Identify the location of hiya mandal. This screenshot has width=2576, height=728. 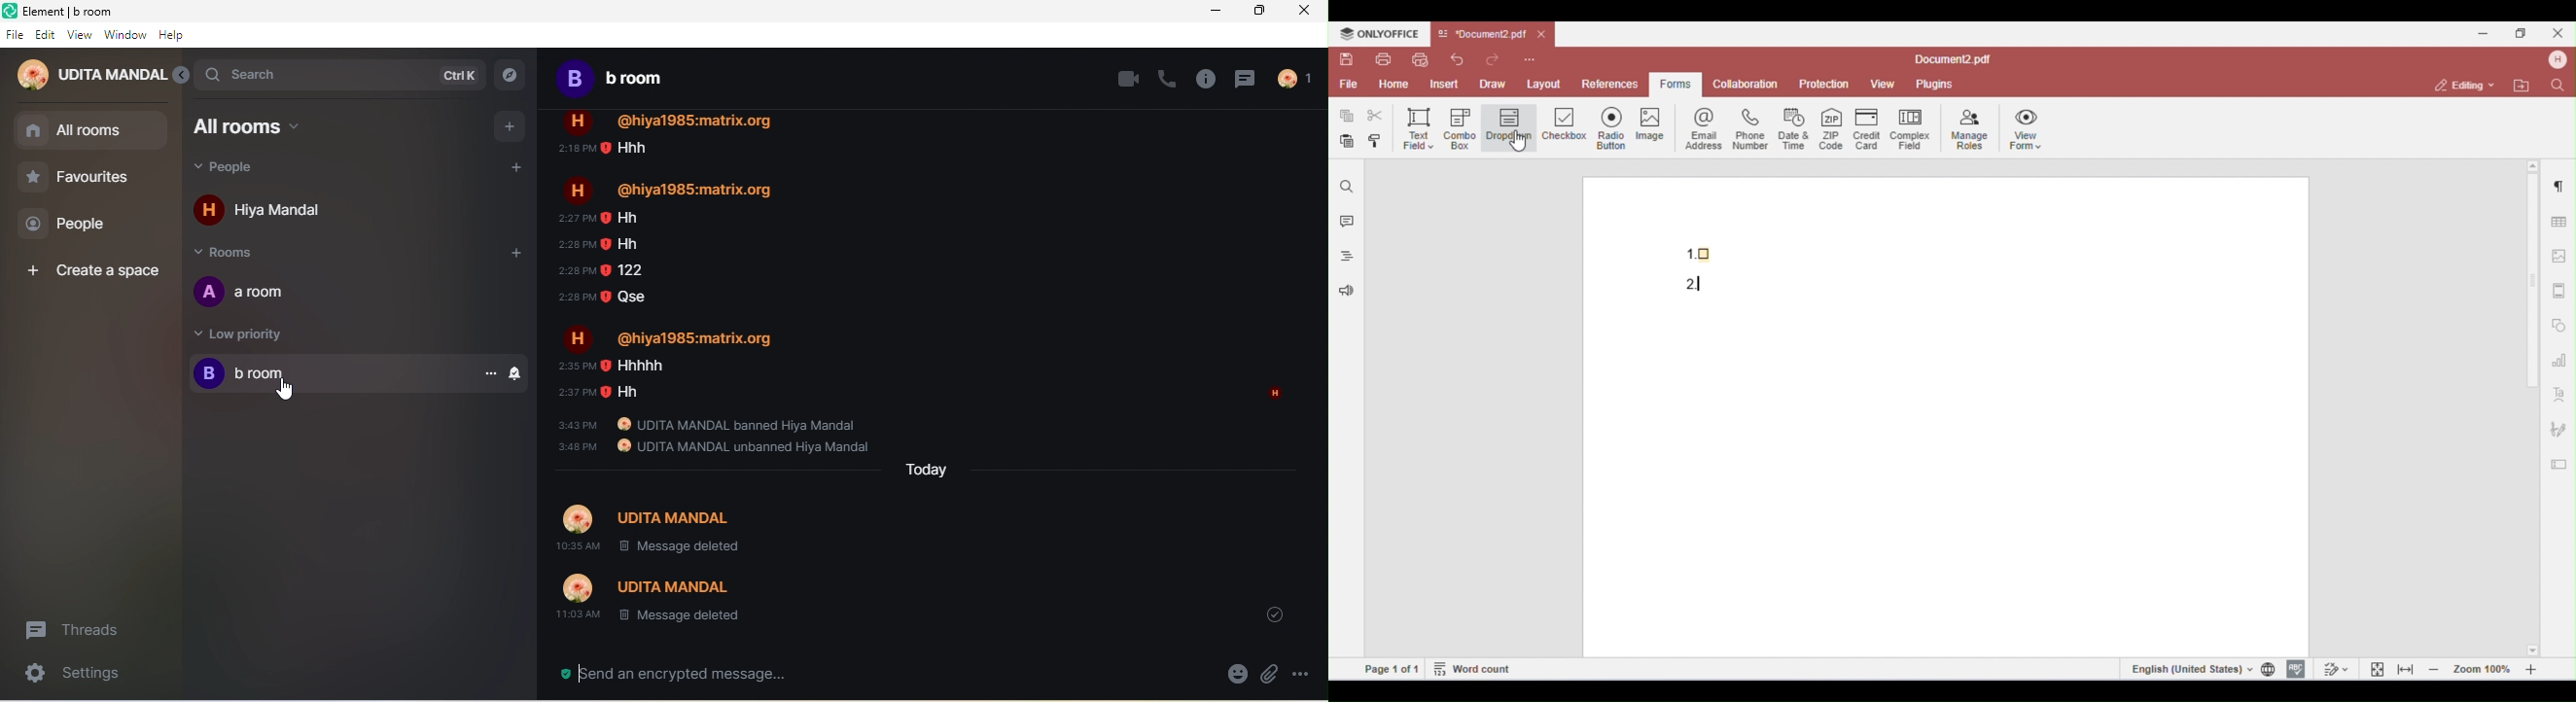
(288, 212).